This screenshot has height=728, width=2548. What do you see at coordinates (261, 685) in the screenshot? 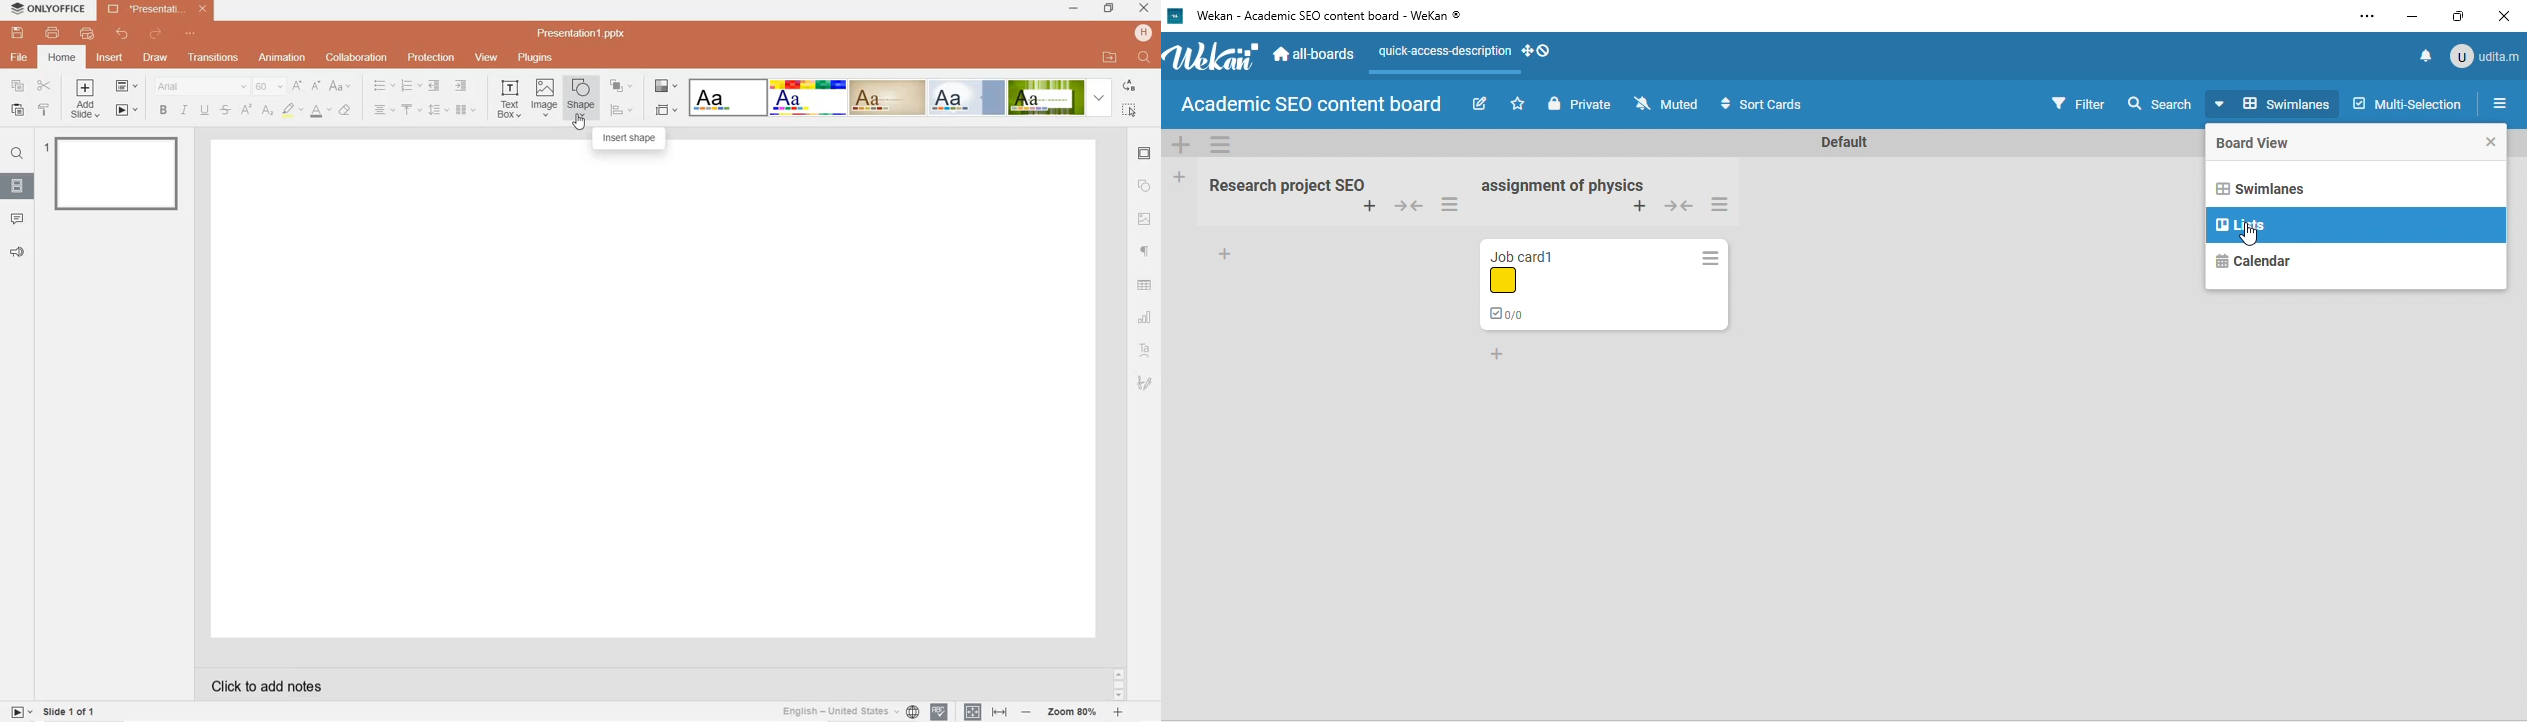
I see `click to add notes` at bounding box center [261, 685].